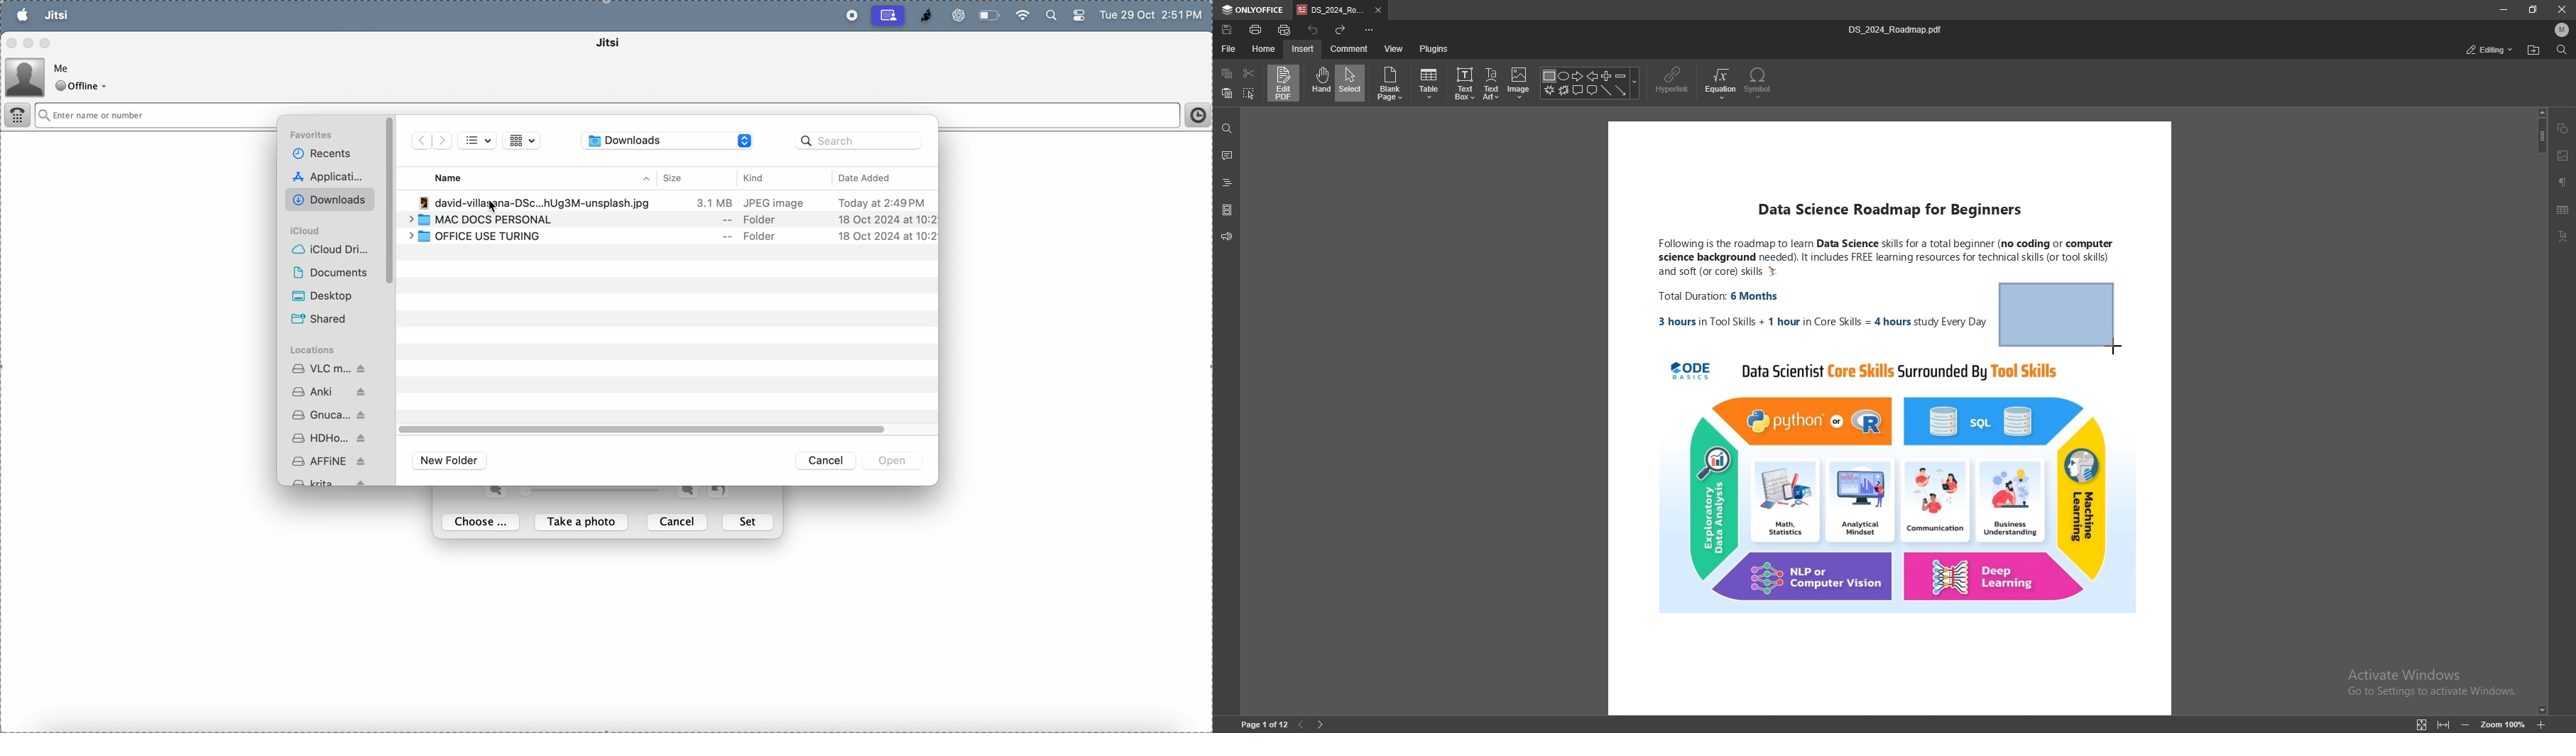 Image resolution: width=2576 pixels, height=756 pixels. Describe the element at coordinates (311, 230) in the screenshot. I see `i cloud` at that location.